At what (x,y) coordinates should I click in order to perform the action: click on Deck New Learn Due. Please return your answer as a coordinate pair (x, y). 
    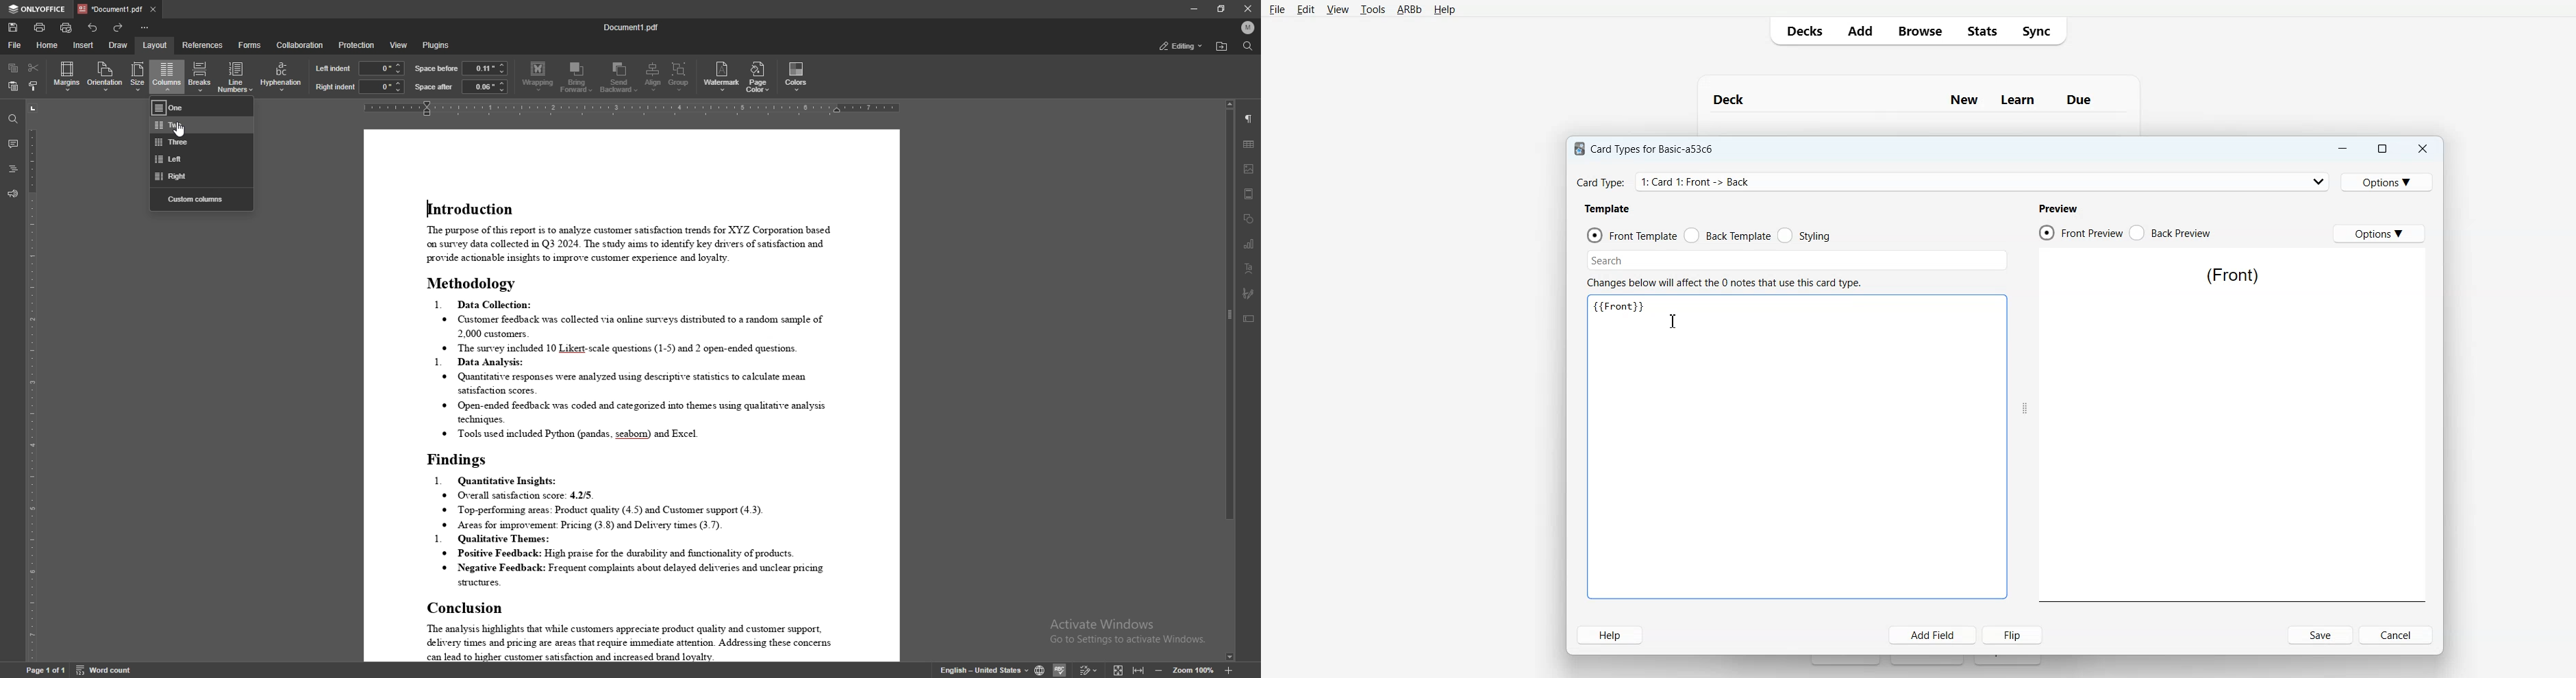
    Looking at the image, I should click on (1910, 99).